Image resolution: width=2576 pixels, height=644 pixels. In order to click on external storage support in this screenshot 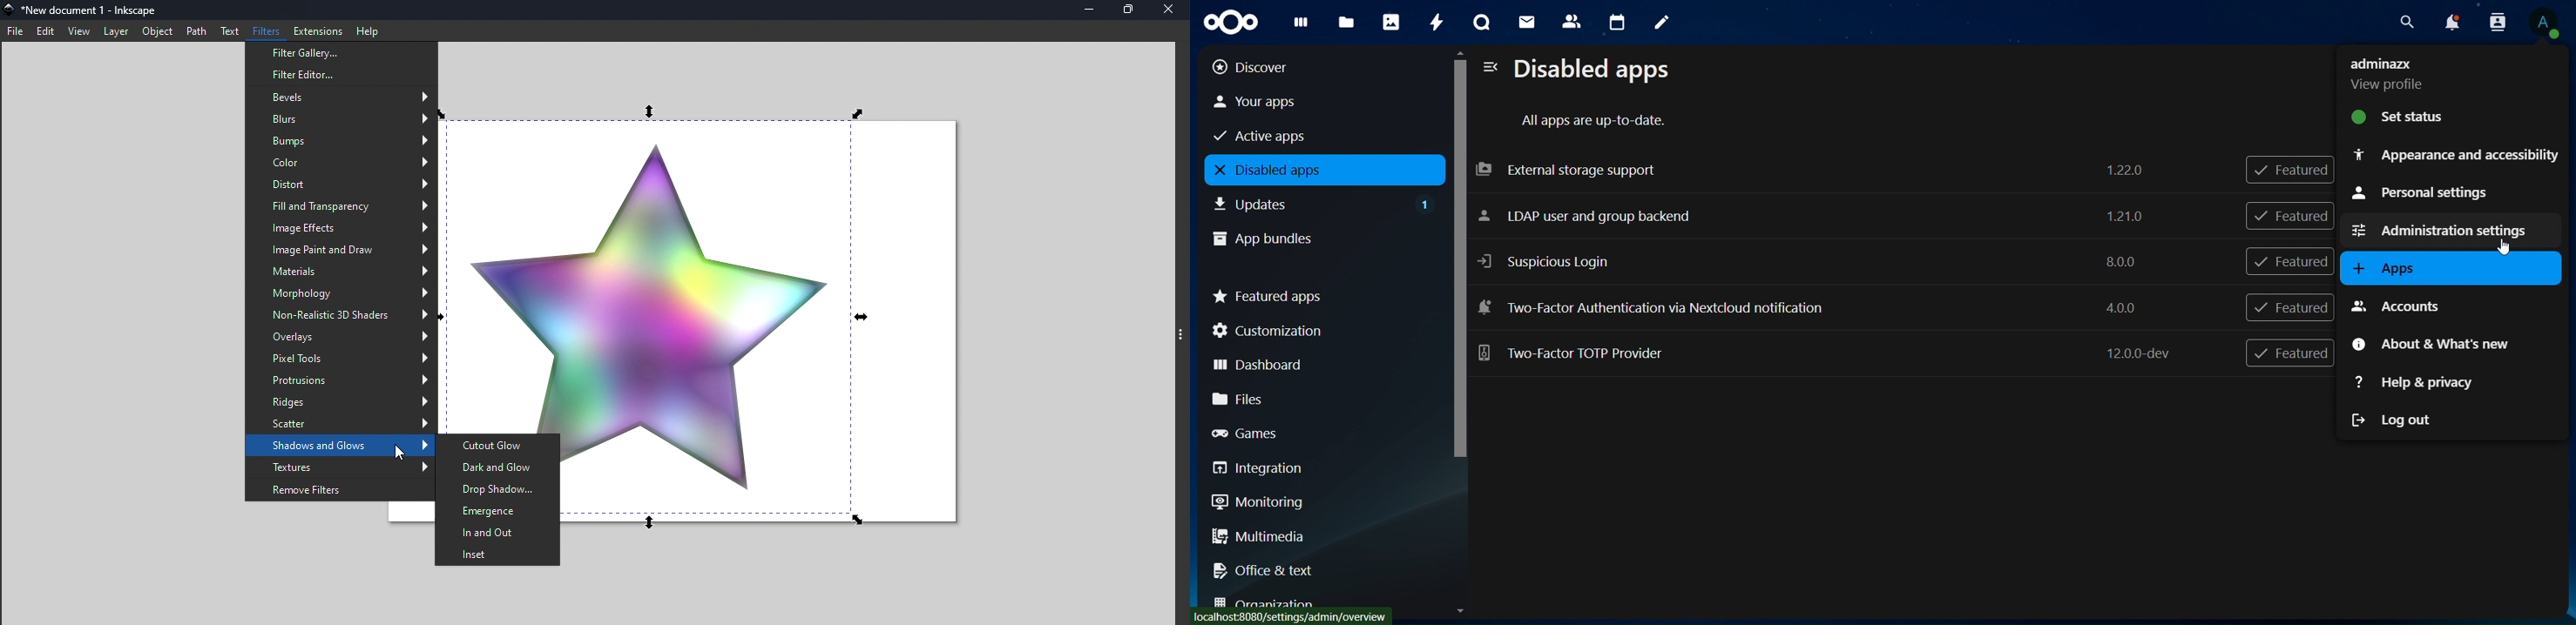, I will do `click(1813, 169)`.